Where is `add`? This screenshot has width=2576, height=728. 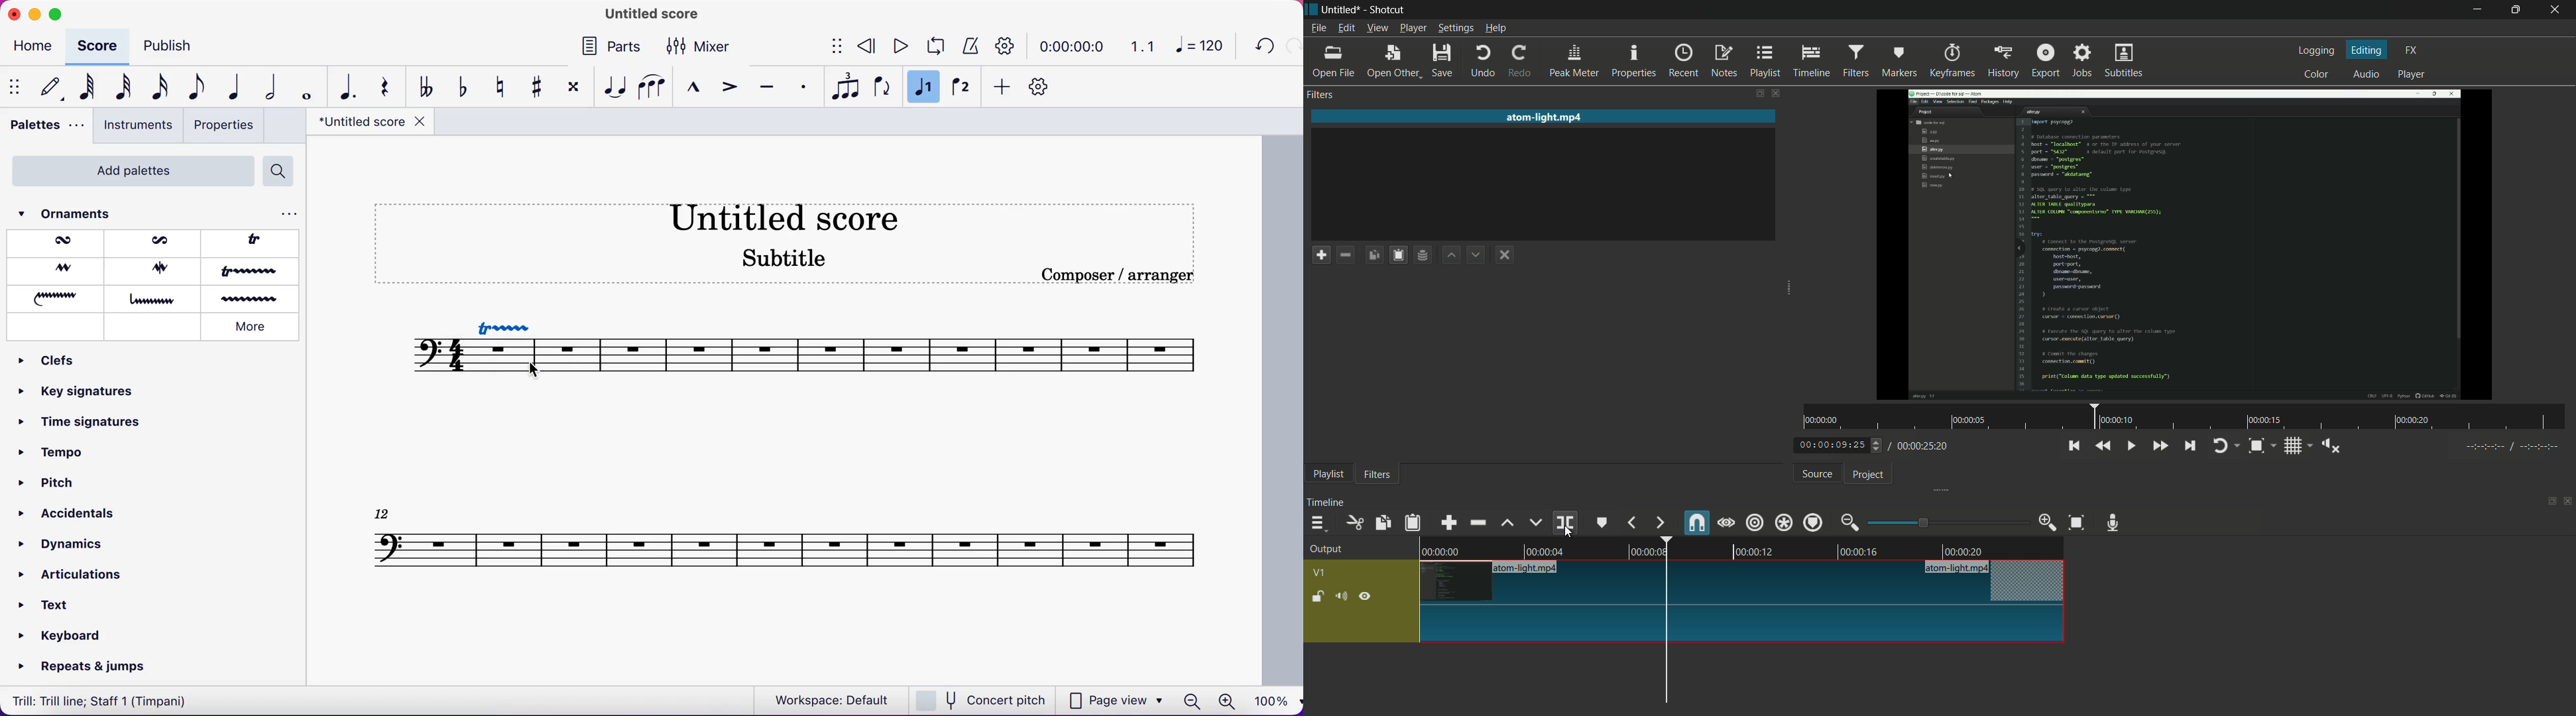
add is located at coordinates (1003, 88).